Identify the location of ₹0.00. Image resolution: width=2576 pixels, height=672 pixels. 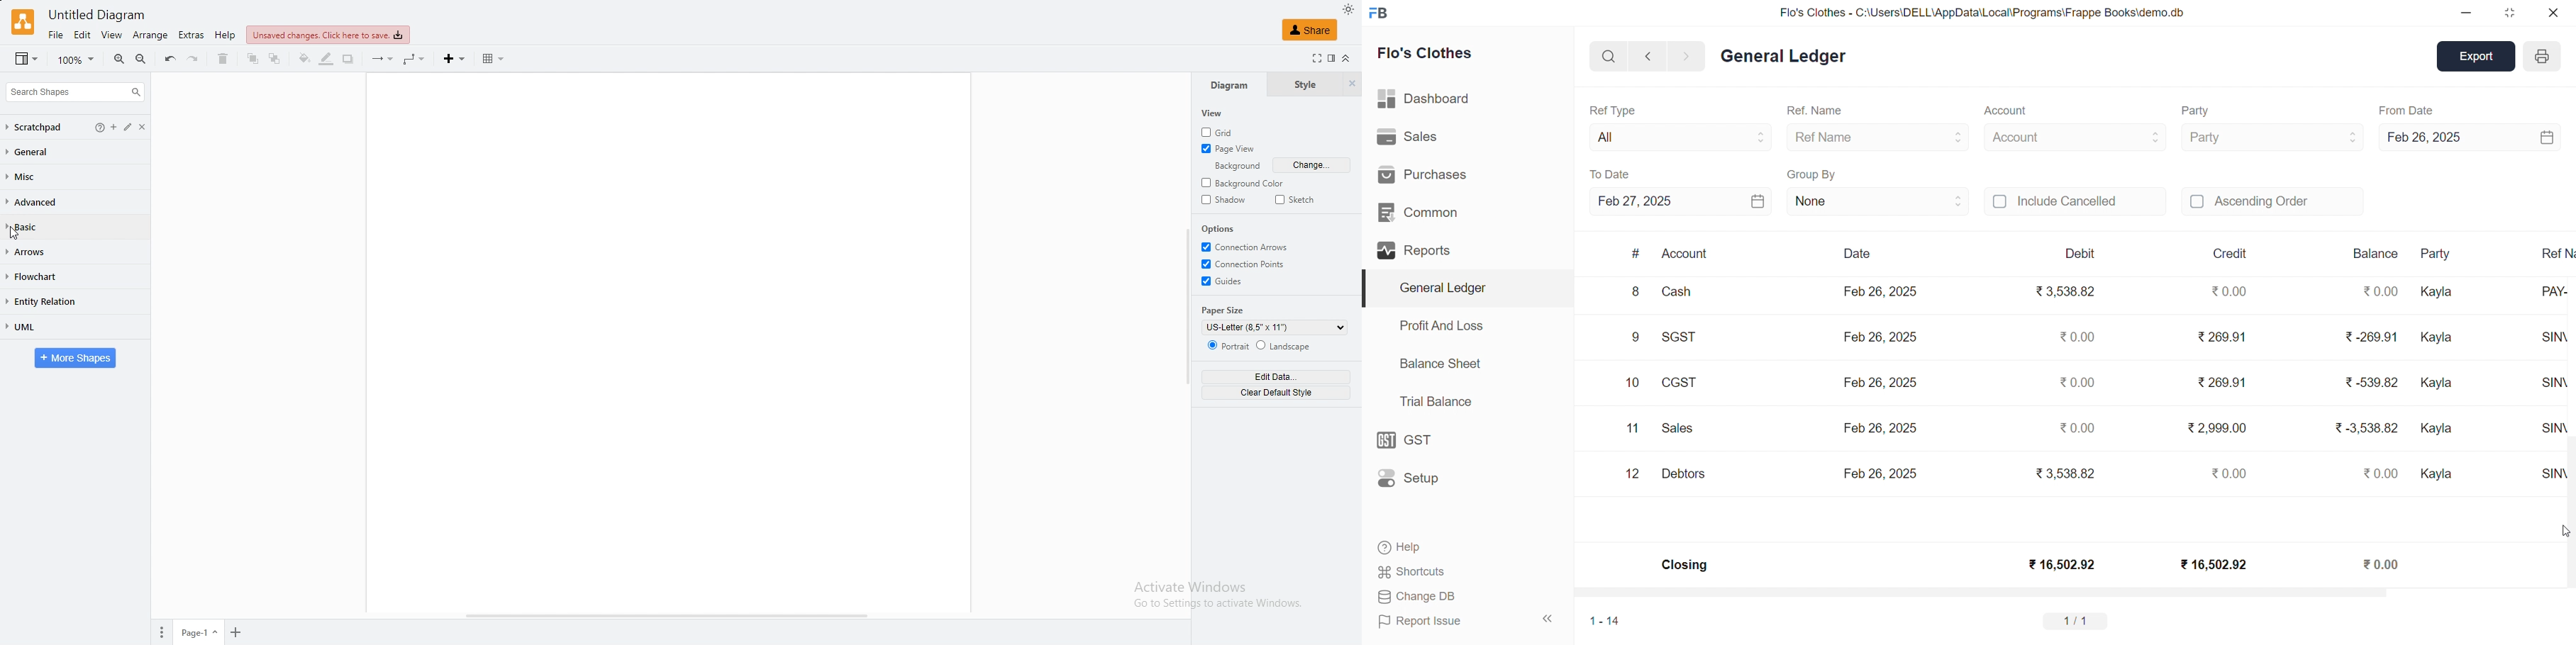
(2075, 336).